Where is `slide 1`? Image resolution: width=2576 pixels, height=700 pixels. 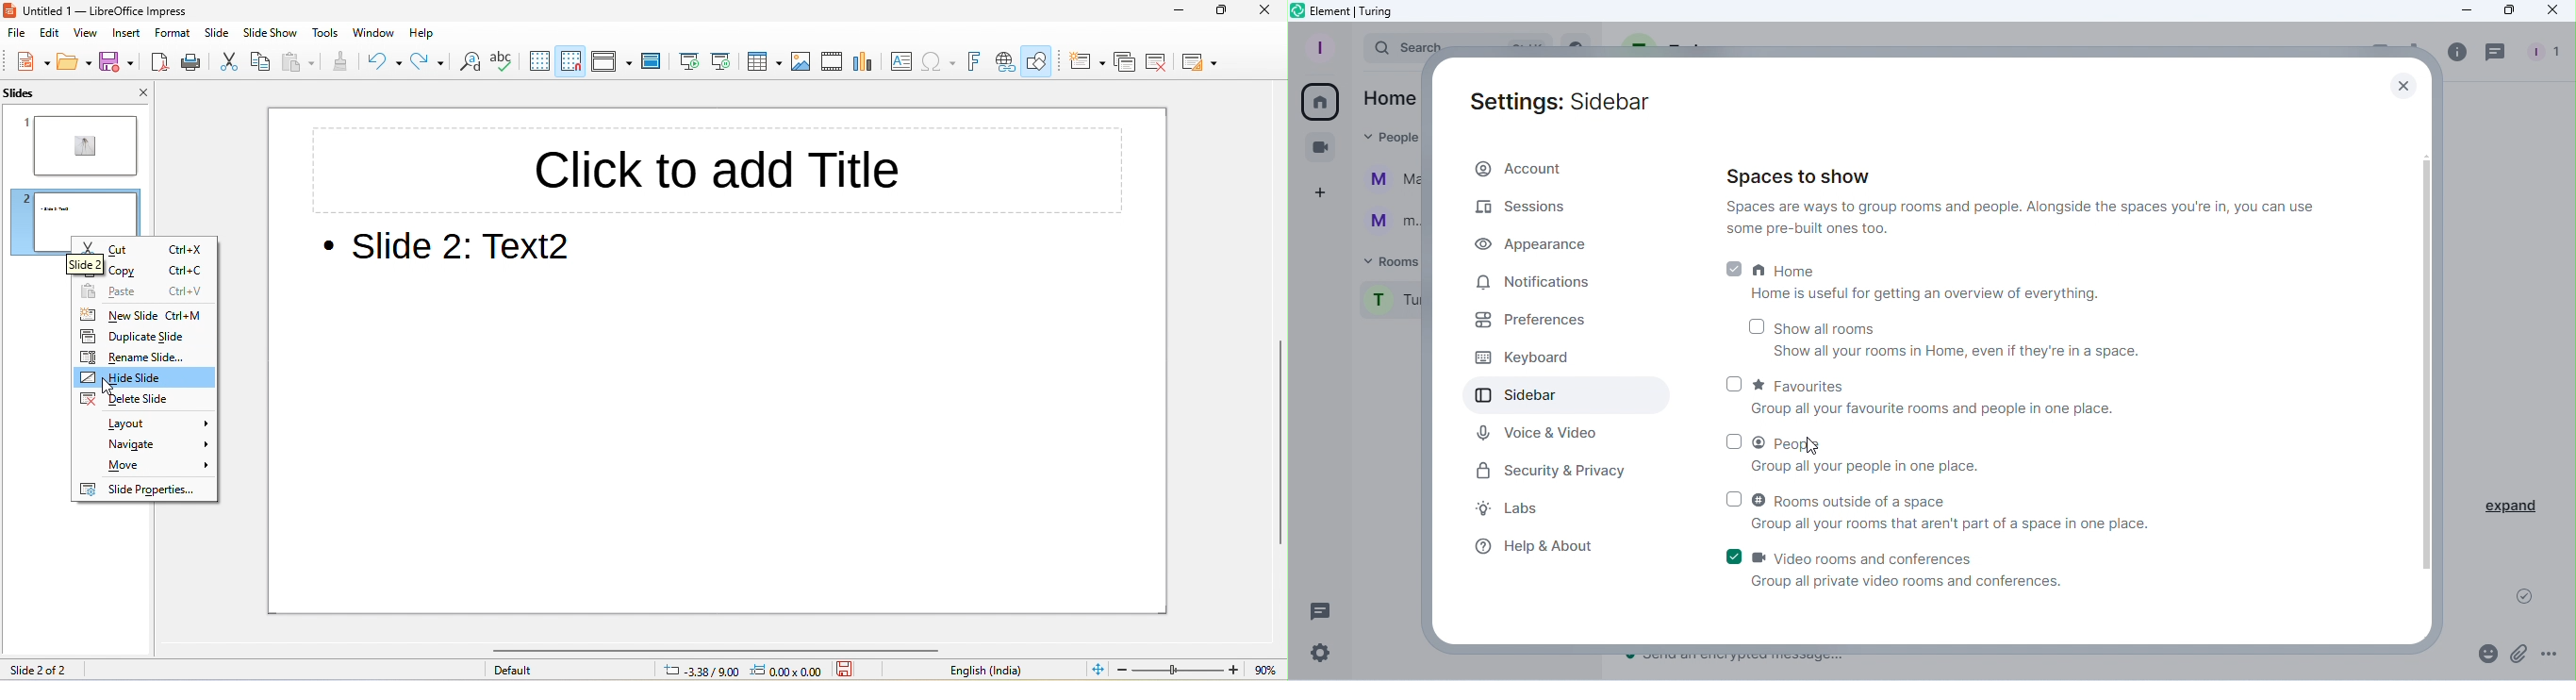 slide 1 is located at coordinates (81, 144).